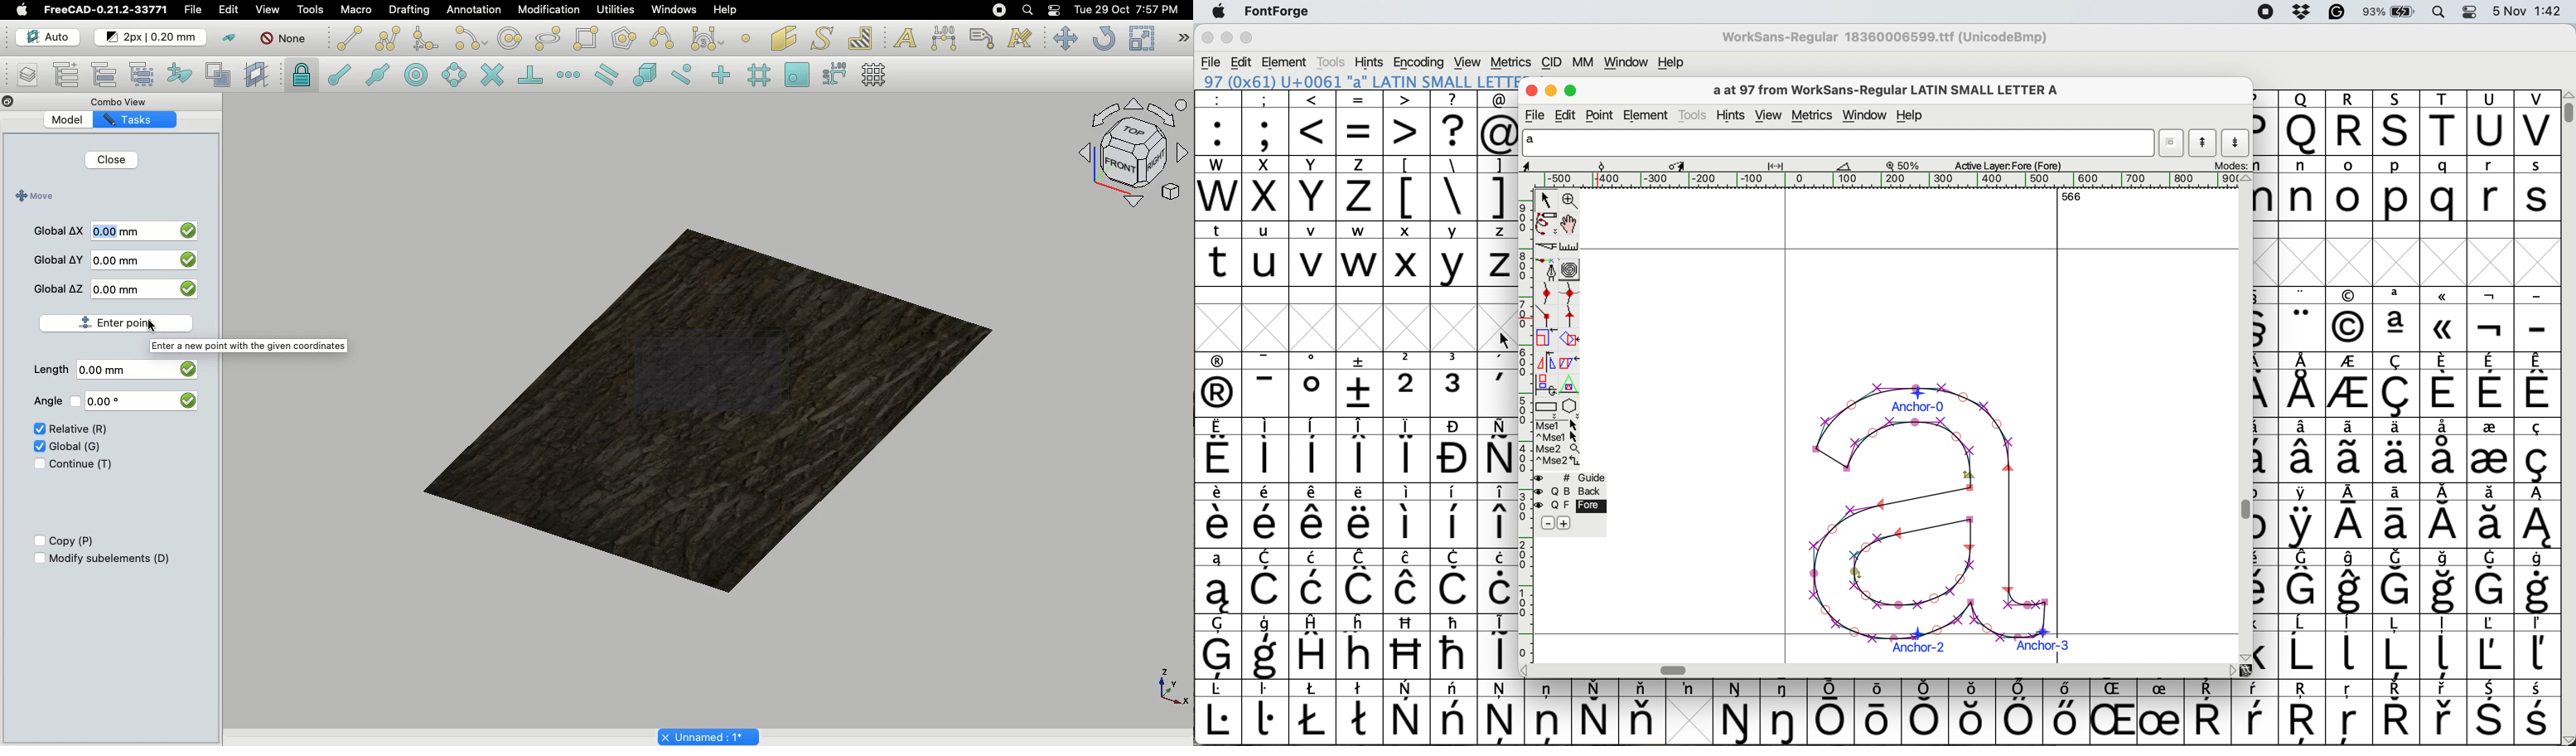 The width and height of the screenshot is (2576, 756). What do you see at coordinates (1219, 12) in the screenshot?
I see `system logo` at bounding box center [1219, 12].